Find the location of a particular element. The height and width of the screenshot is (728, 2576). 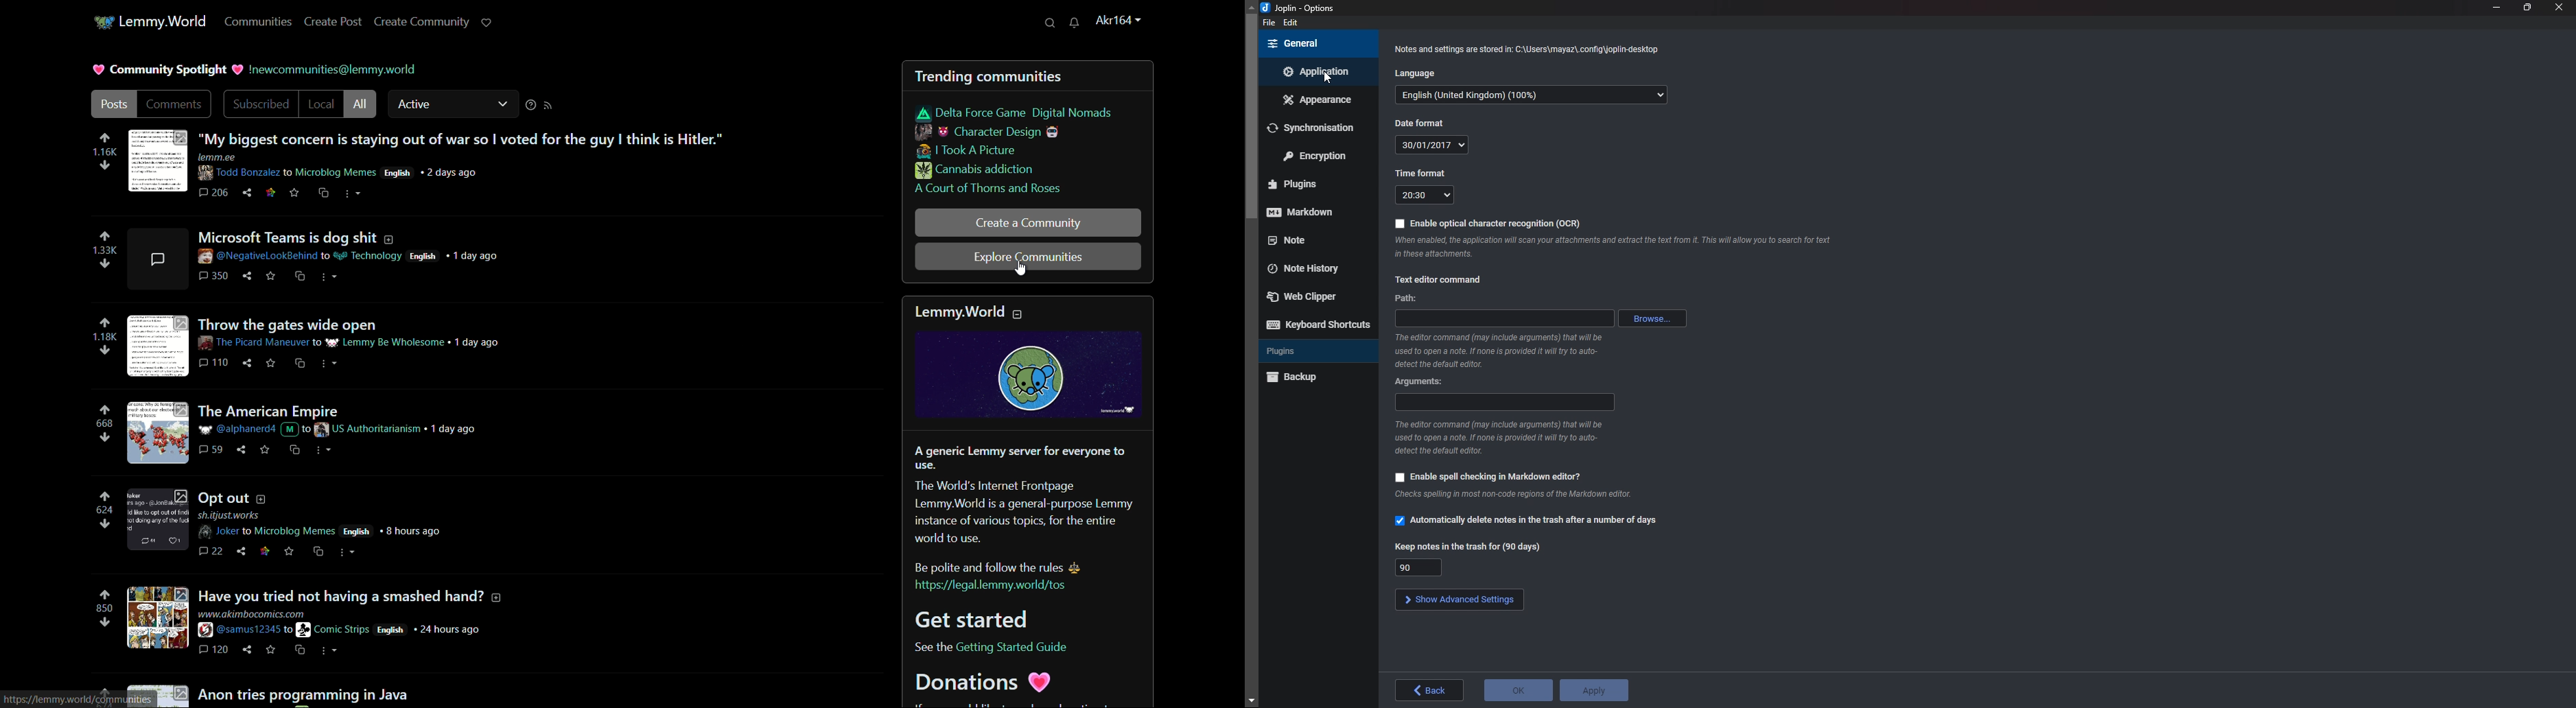

Keep notes in the trash for is located at coordinates (1419, 567).